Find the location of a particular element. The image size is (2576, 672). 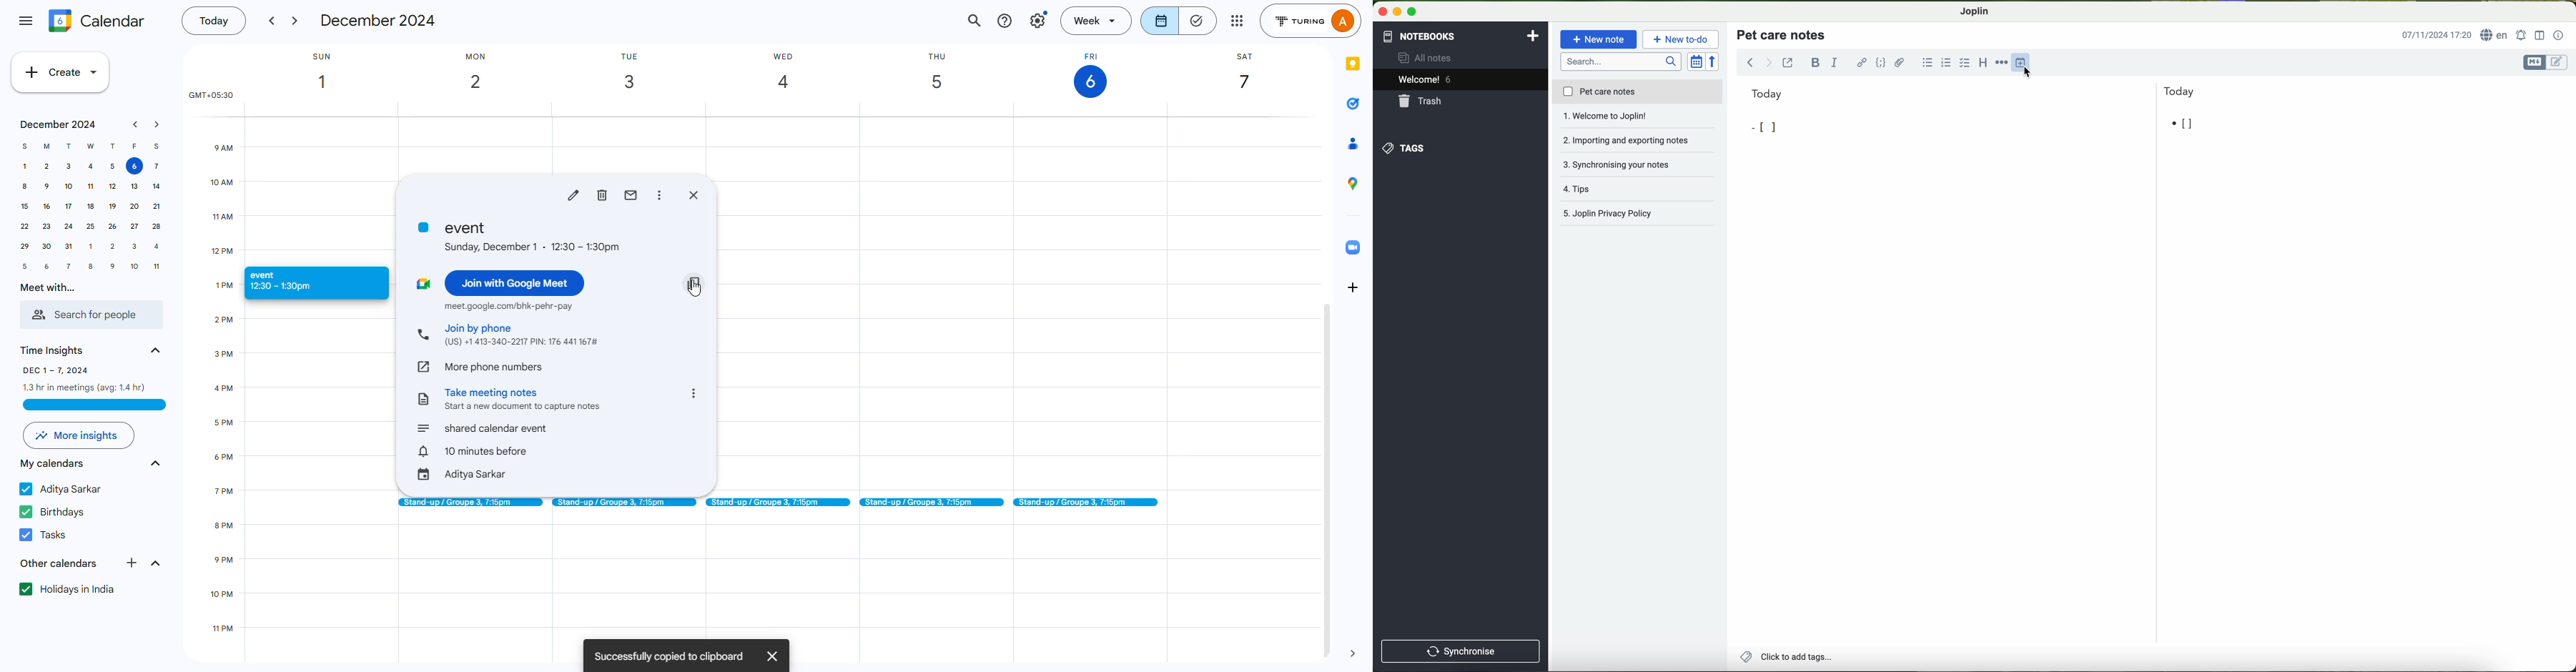

close is located at coordinates (694, 194).